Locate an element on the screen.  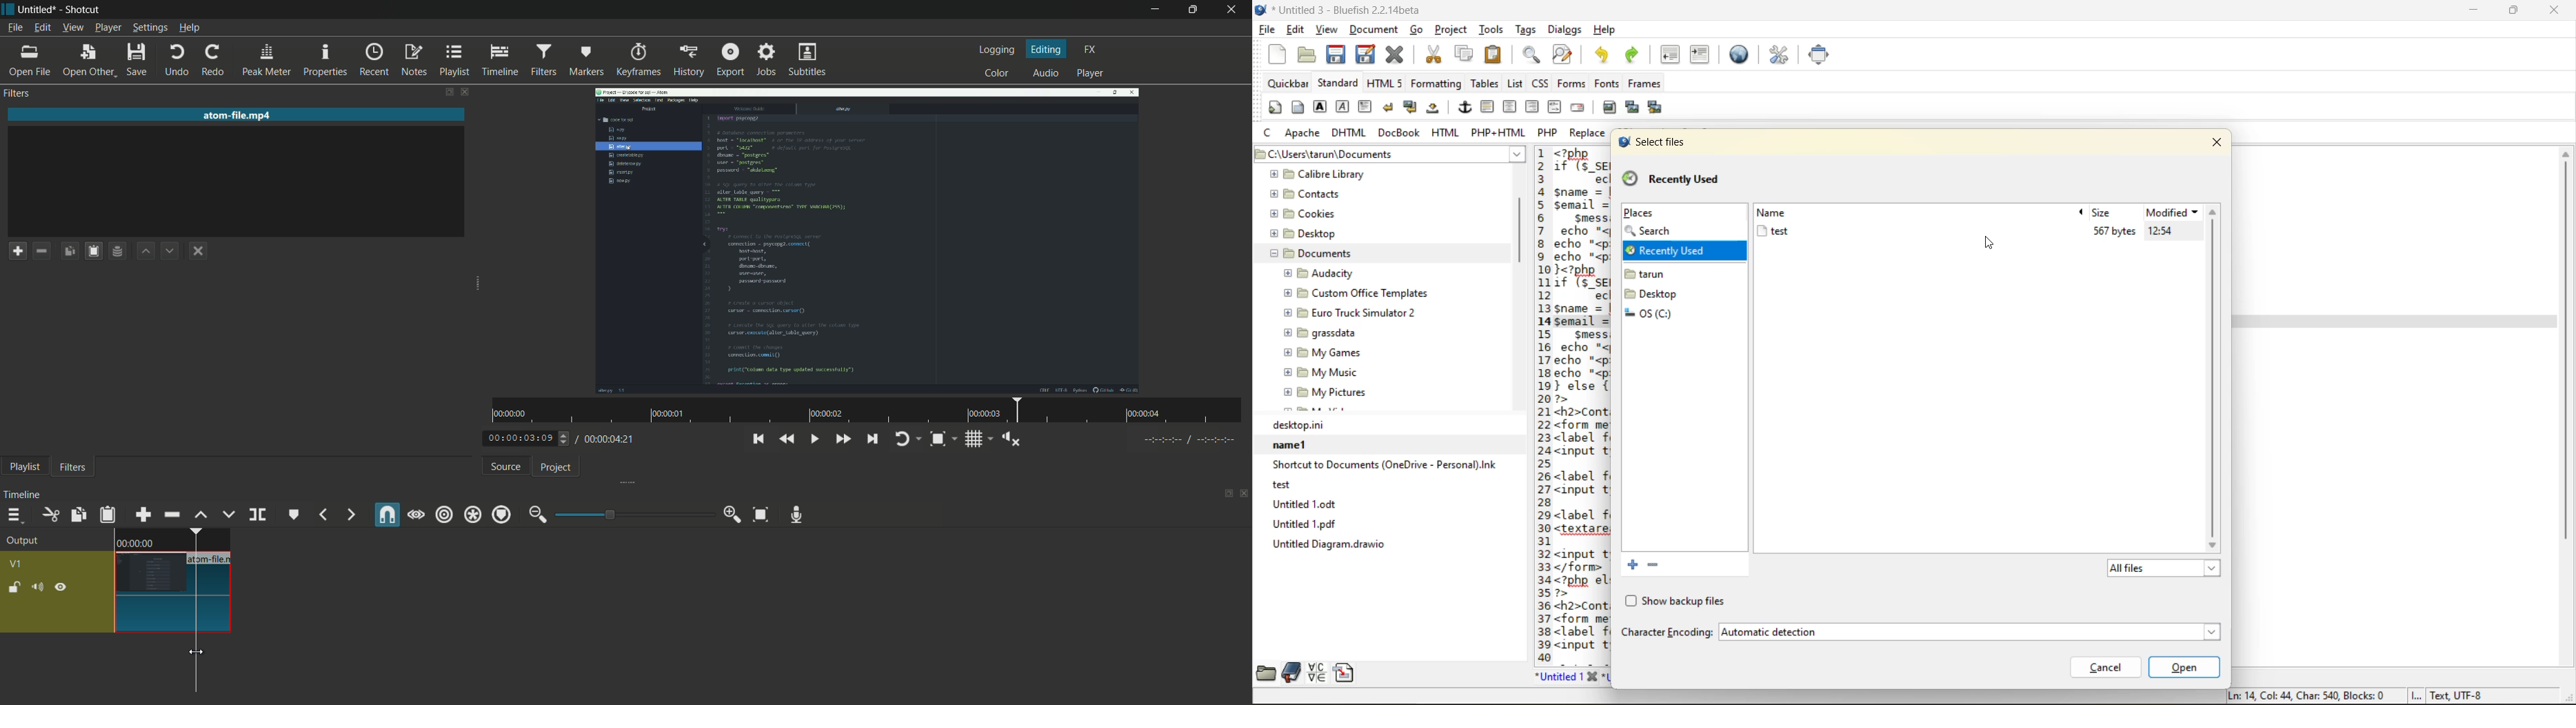
ripple delete is located at coordinates (172, 514).